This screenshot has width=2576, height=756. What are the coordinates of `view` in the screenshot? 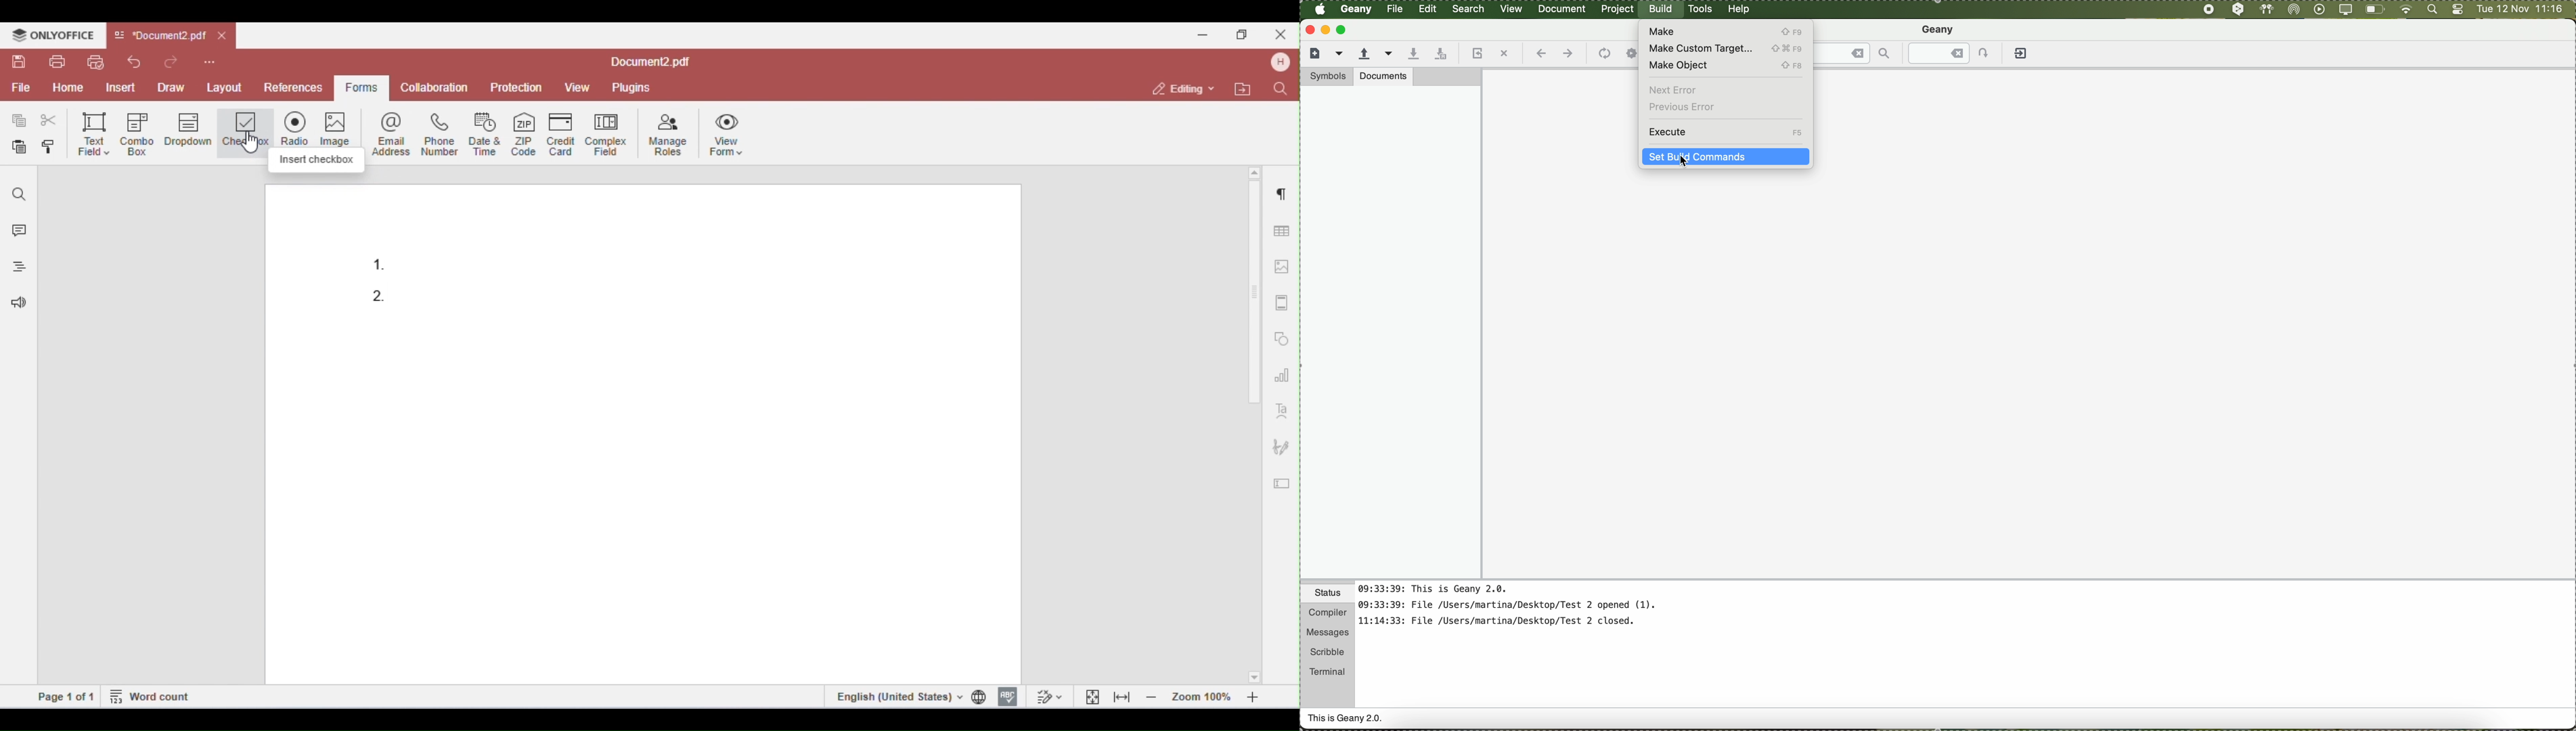 It's located at (1511, 8).